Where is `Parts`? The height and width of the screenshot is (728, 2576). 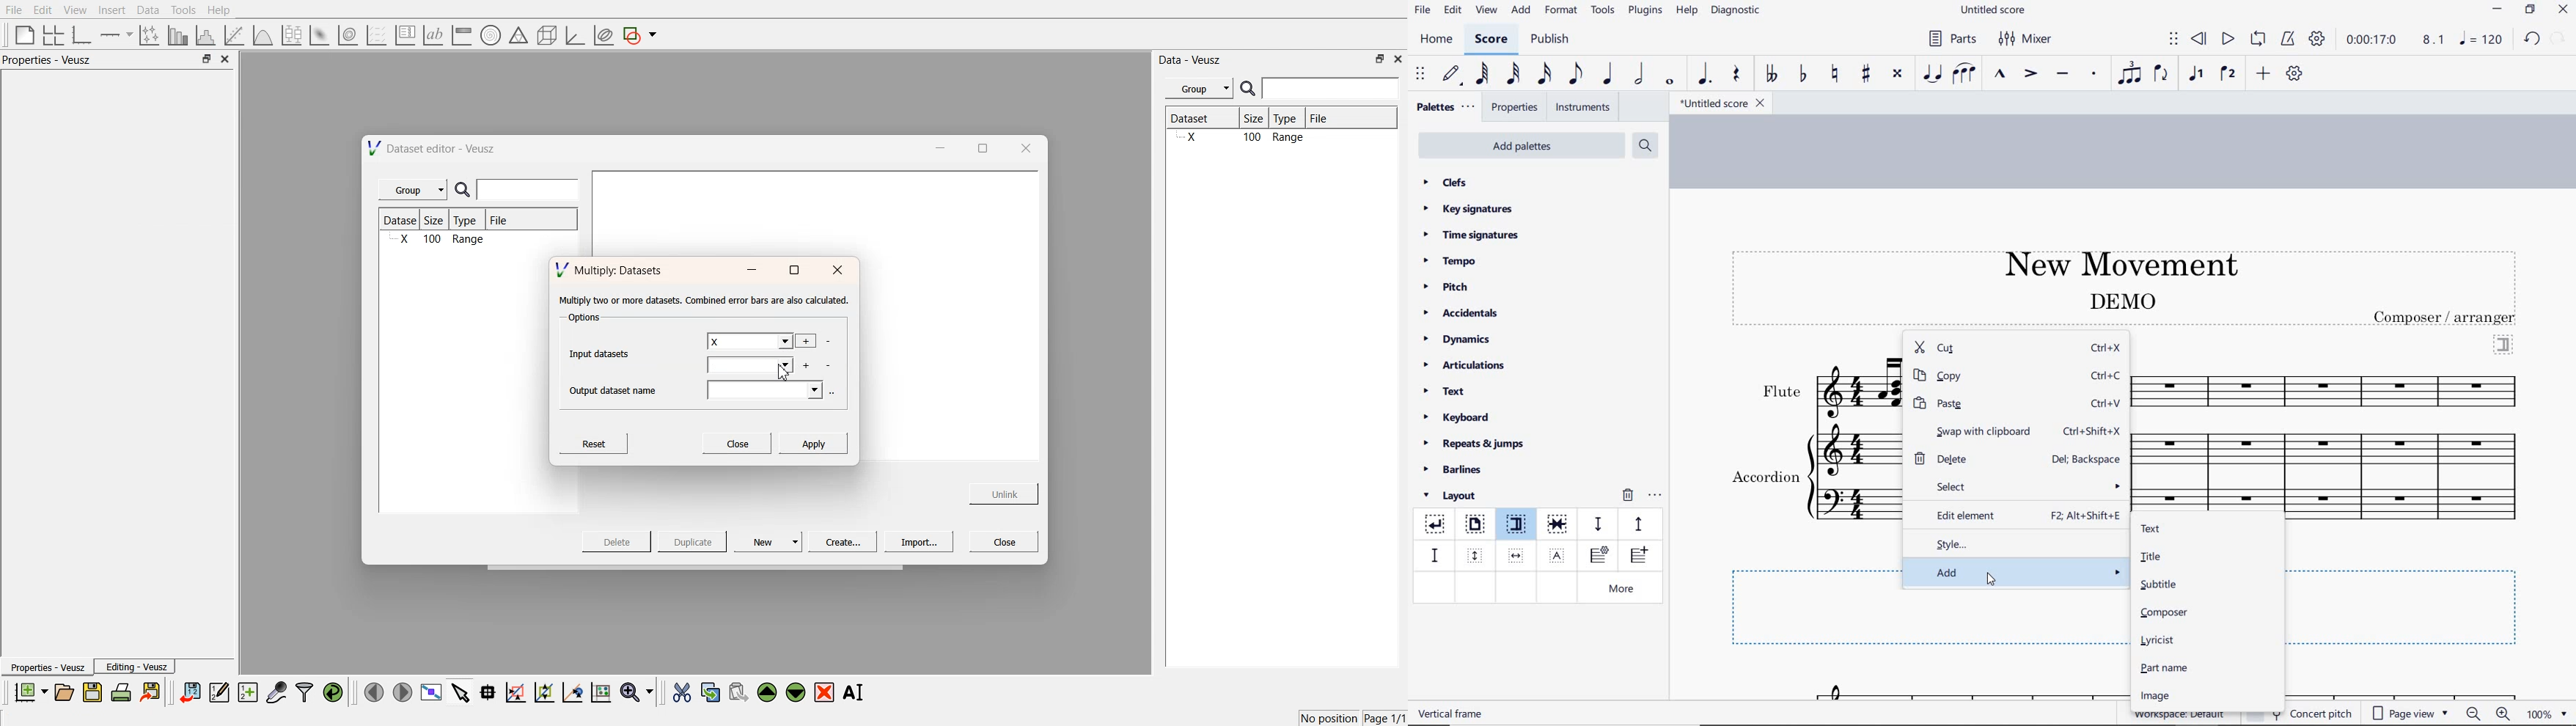 Parts is located at coordinates (1950, 39).